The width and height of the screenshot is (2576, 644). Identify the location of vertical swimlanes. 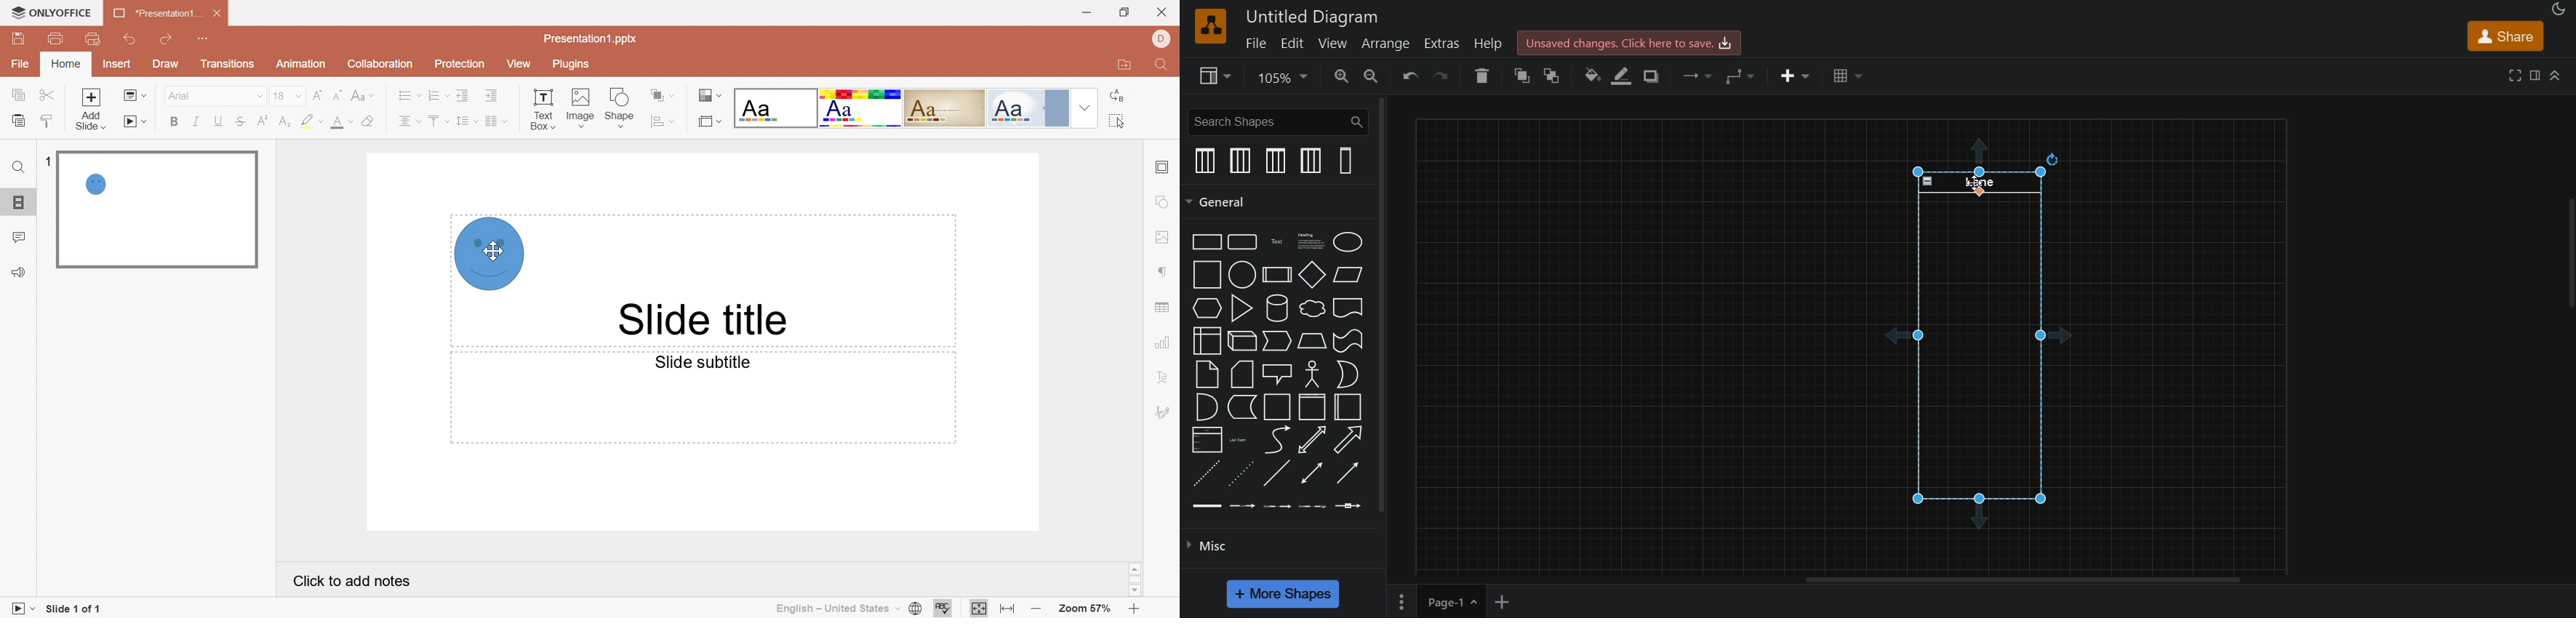
(1346, 162).